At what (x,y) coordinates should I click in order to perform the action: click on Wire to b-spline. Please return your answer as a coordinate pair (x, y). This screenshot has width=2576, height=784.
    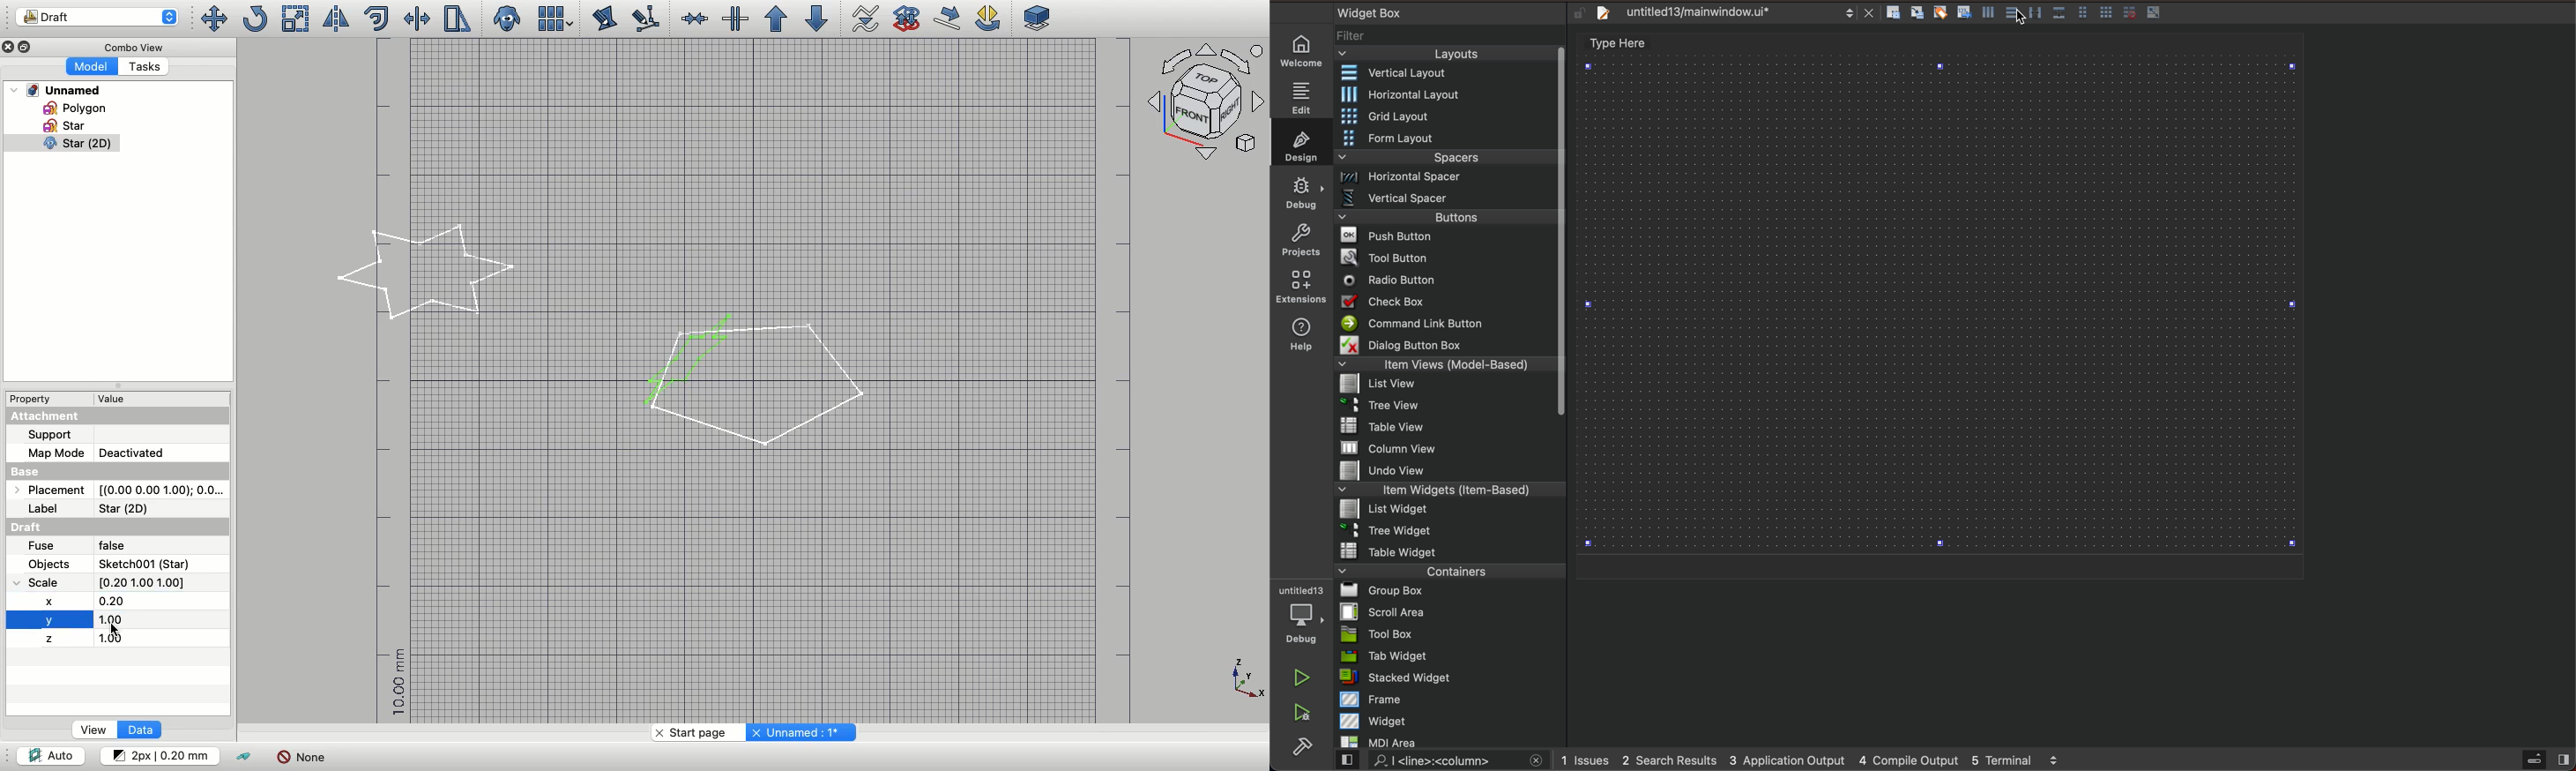
    Looking at the image, I should click on (860, 19).